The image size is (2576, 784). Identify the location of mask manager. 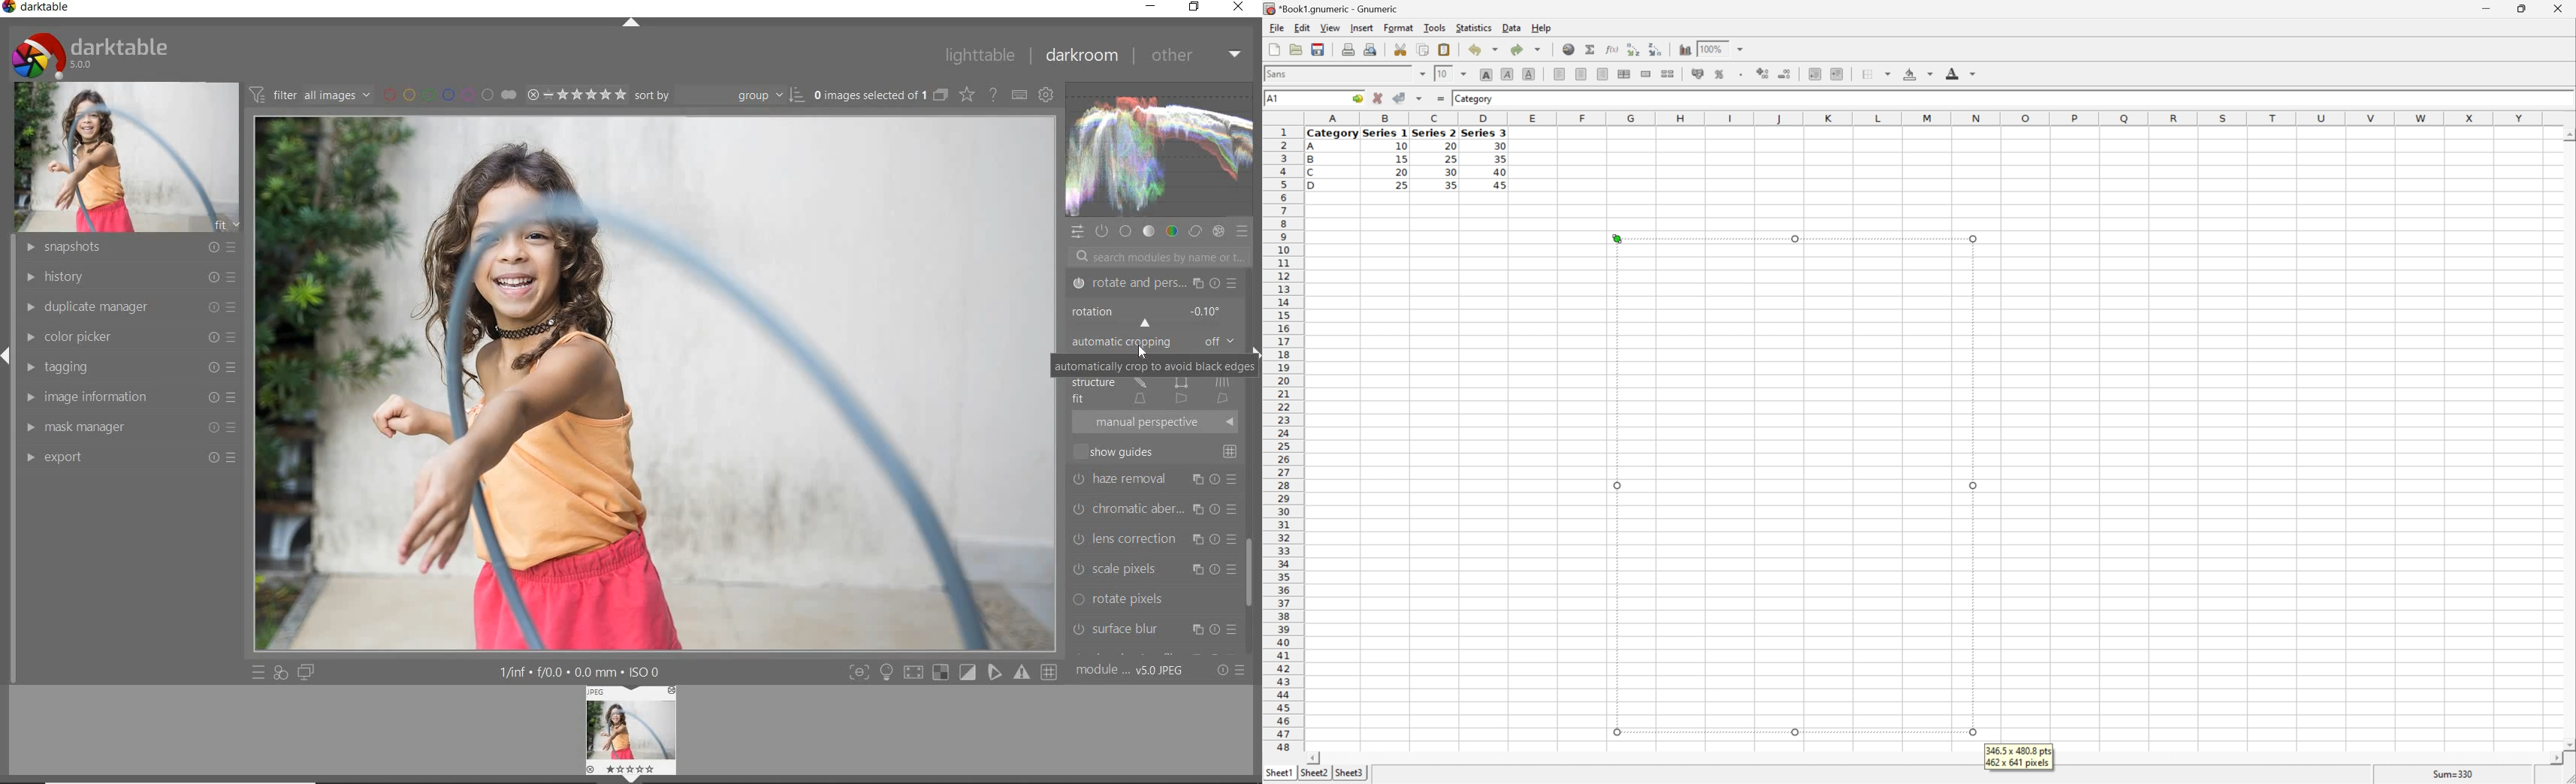
(128, 428).